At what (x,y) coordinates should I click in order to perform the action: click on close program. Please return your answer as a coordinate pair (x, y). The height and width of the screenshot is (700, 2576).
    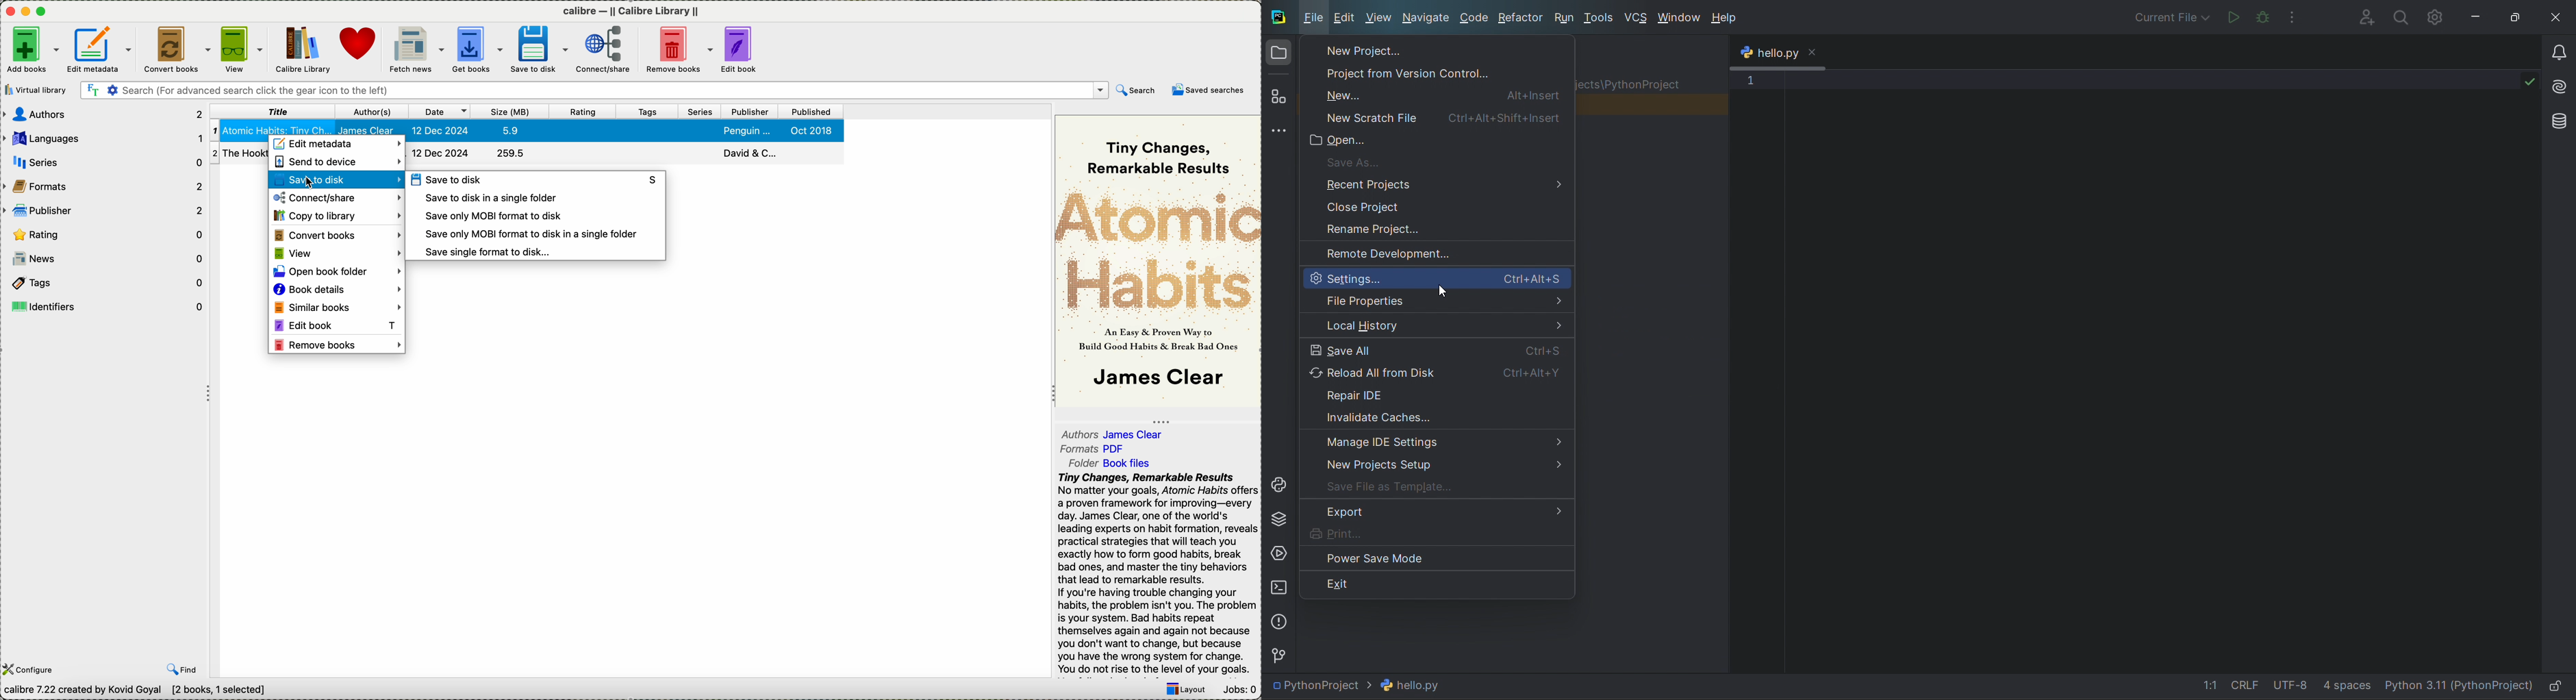
    Looking at the image, I should click on (8, 11).